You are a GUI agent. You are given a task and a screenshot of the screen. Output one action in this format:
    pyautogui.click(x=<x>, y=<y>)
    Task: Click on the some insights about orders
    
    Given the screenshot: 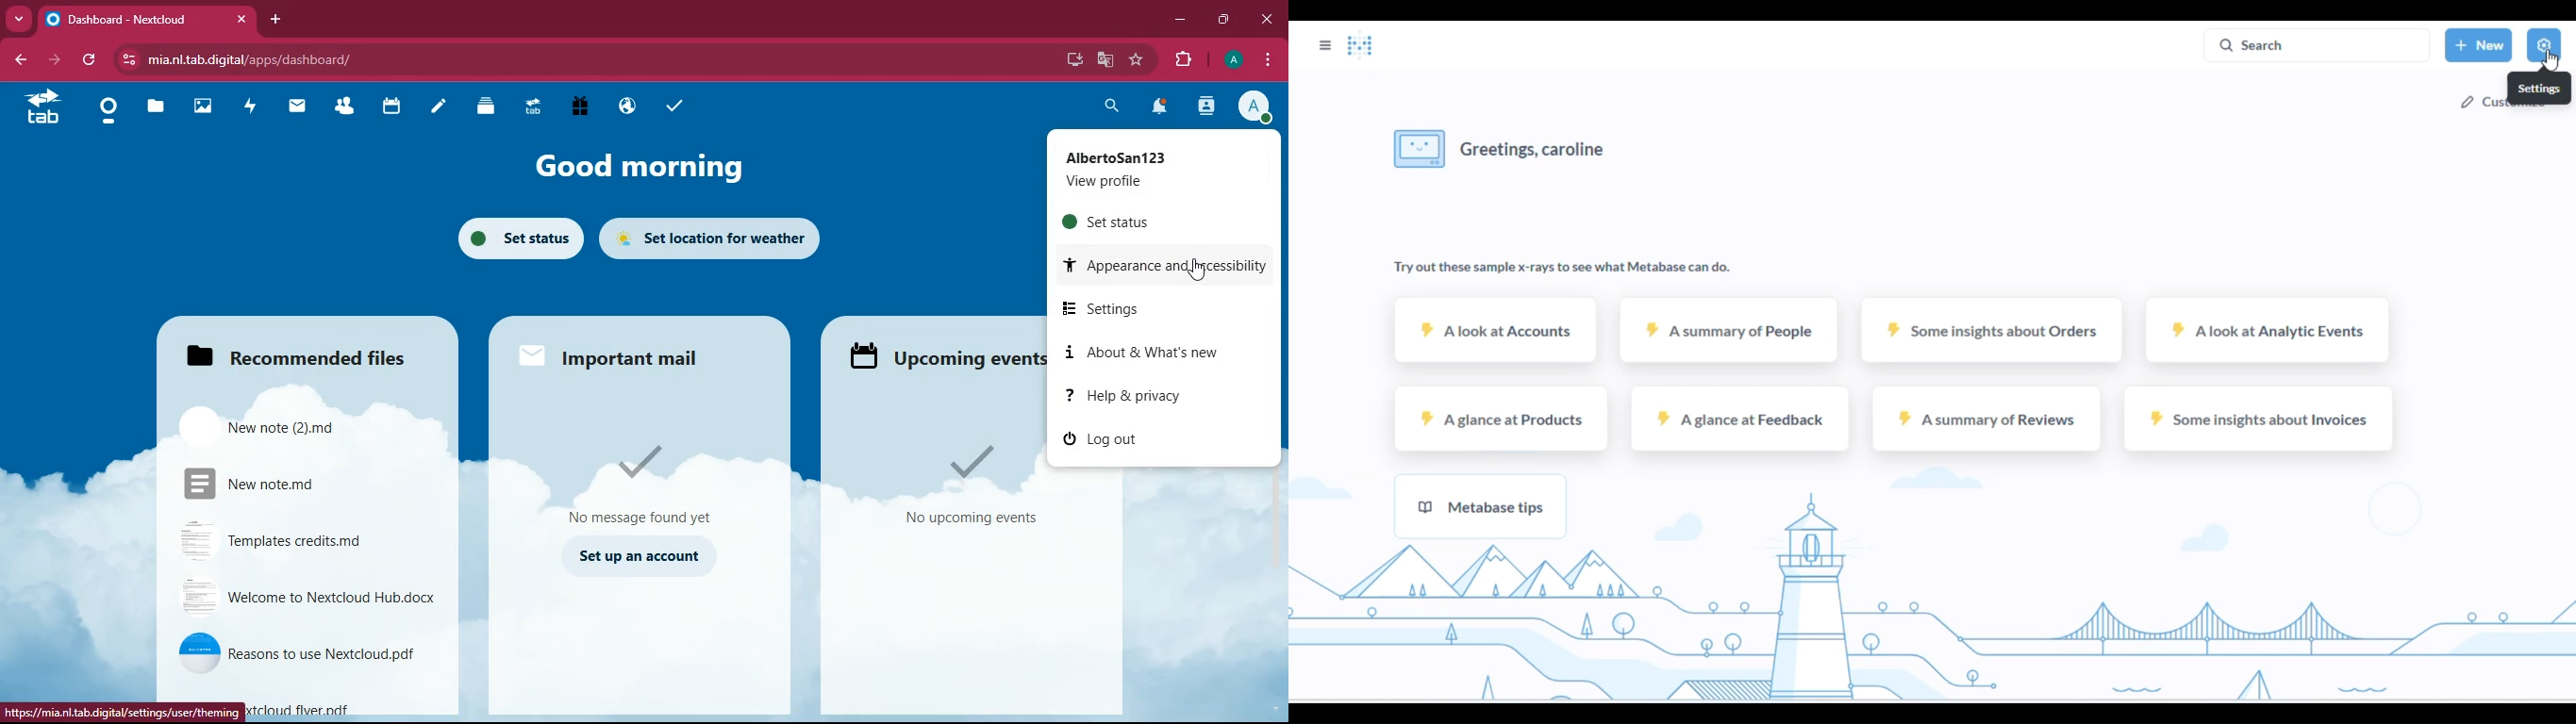 What is the action you would take?
    pyautogui.click(x=1991, y=329)
    